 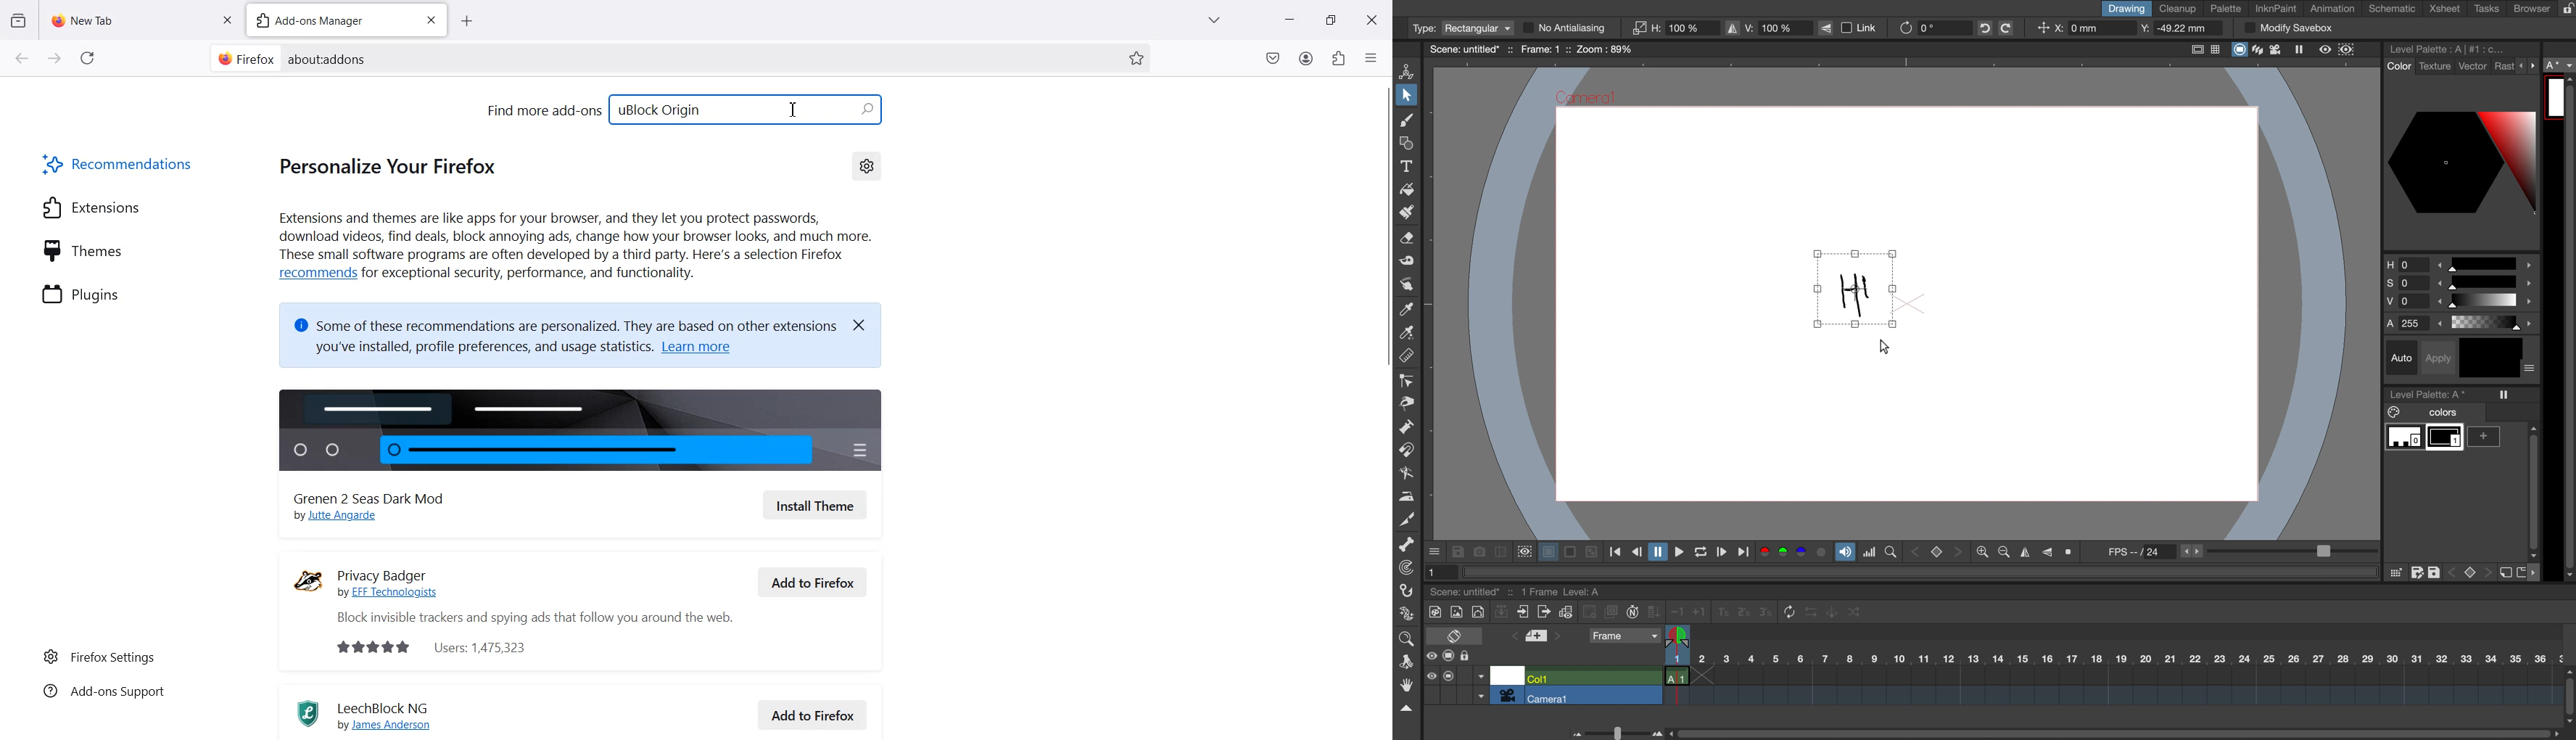 I want to click on Plugins, so click(x=83, y=292).